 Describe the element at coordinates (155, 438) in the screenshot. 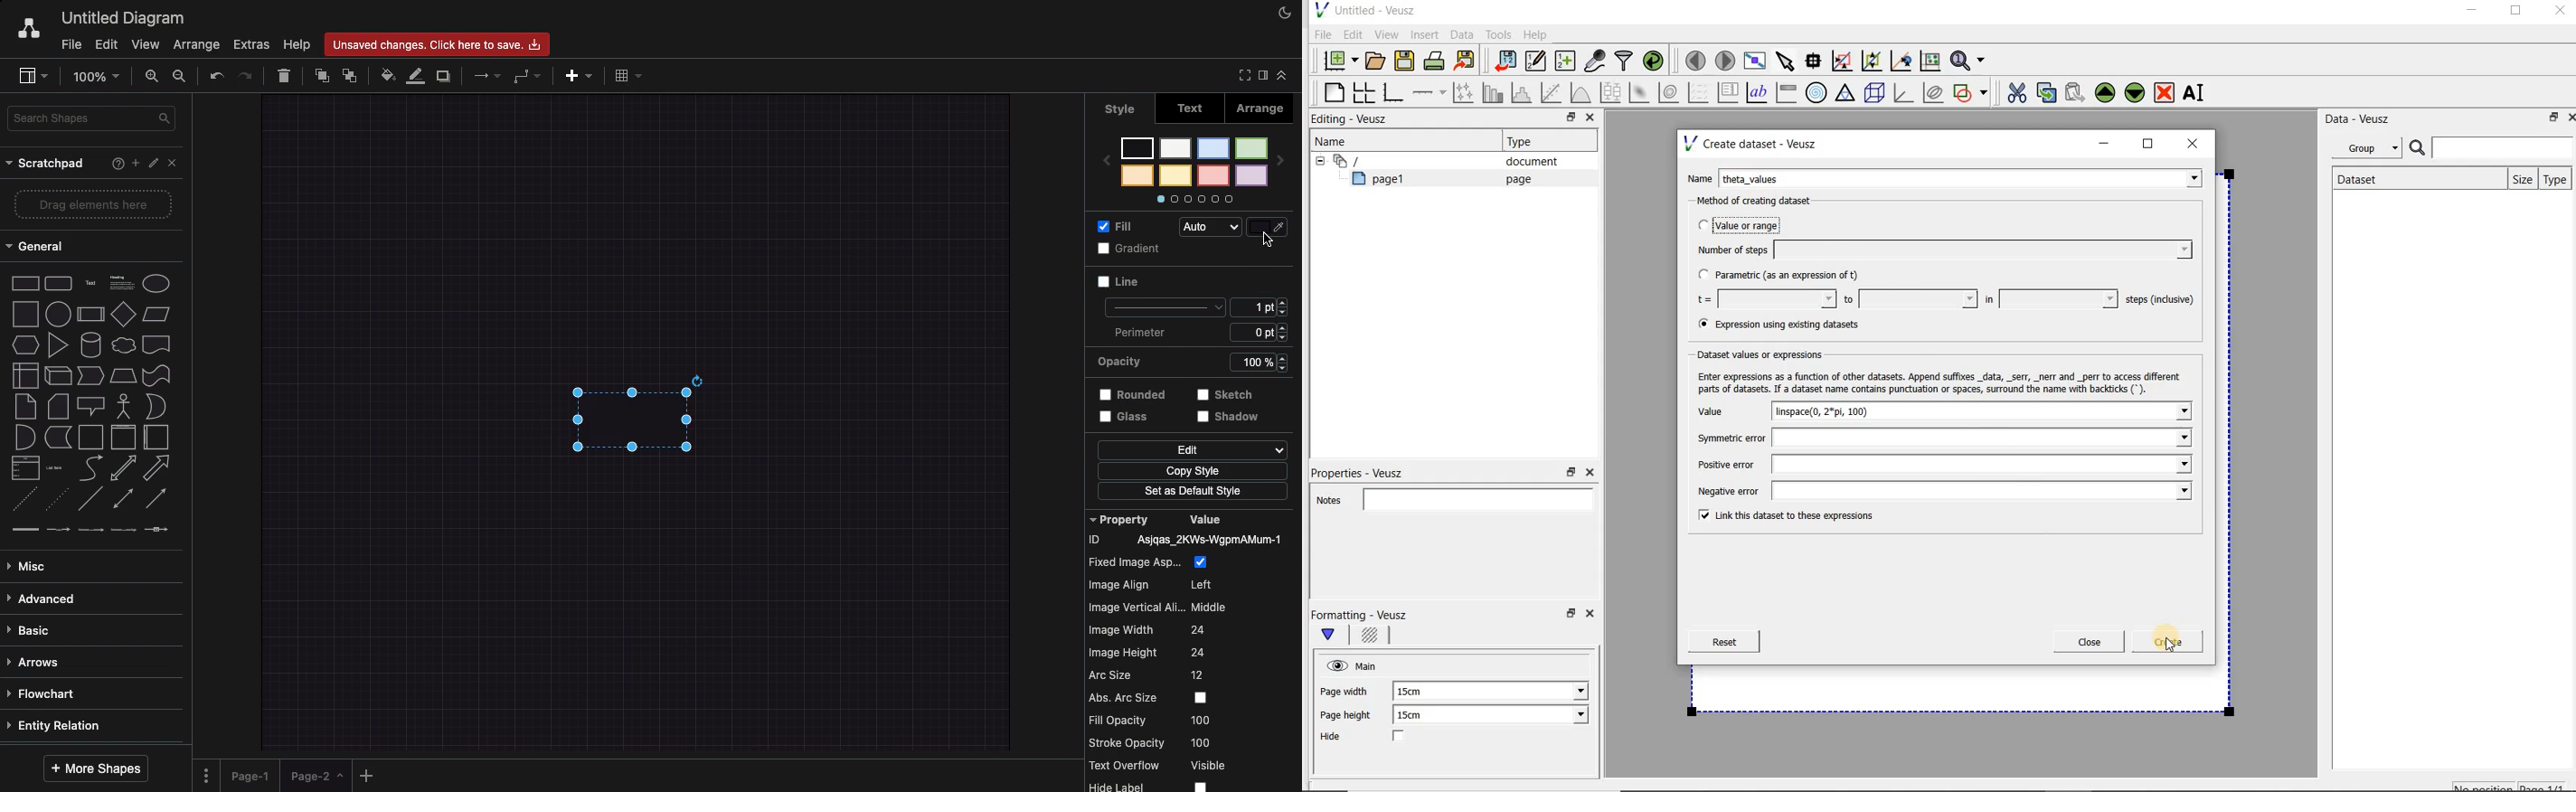

I see `horizontal container` at that location.